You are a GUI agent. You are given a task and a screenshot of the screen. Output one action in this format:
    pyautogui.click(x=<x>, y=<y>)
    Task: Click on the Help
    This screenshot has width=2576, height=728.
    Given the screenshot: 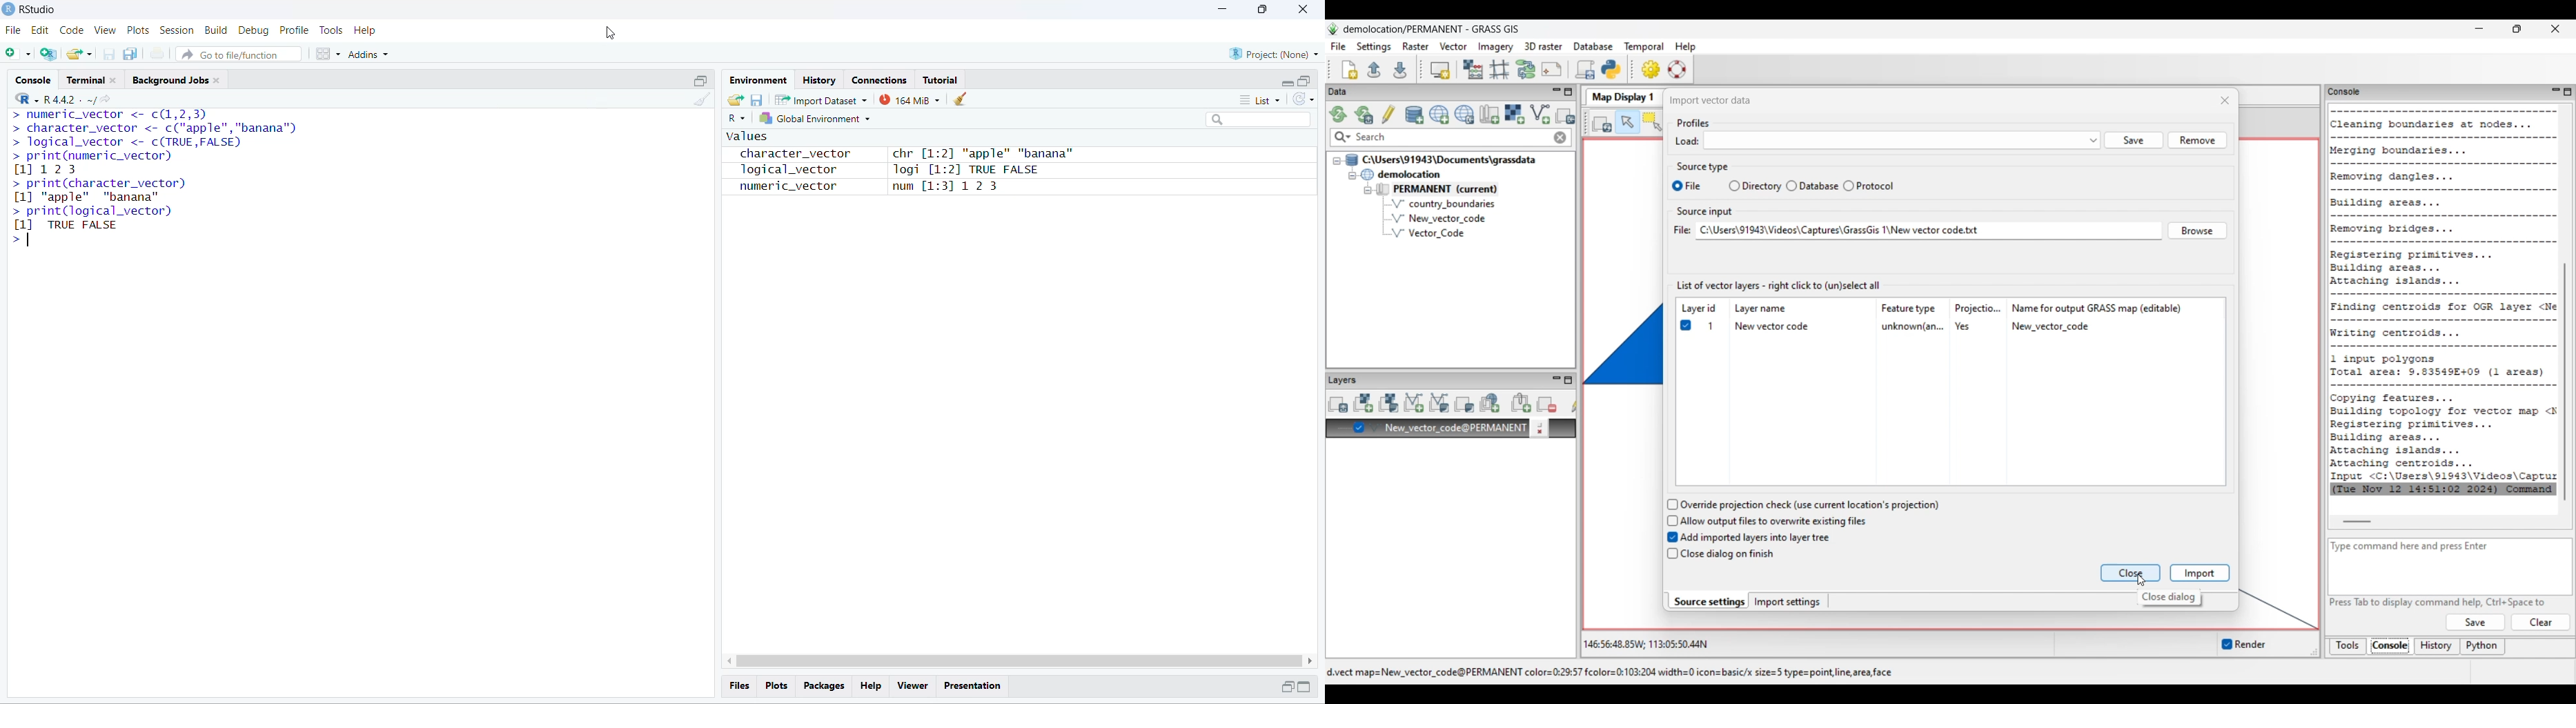 What is the action you would take?
    pyautogui.click(x=366, y=30)
    